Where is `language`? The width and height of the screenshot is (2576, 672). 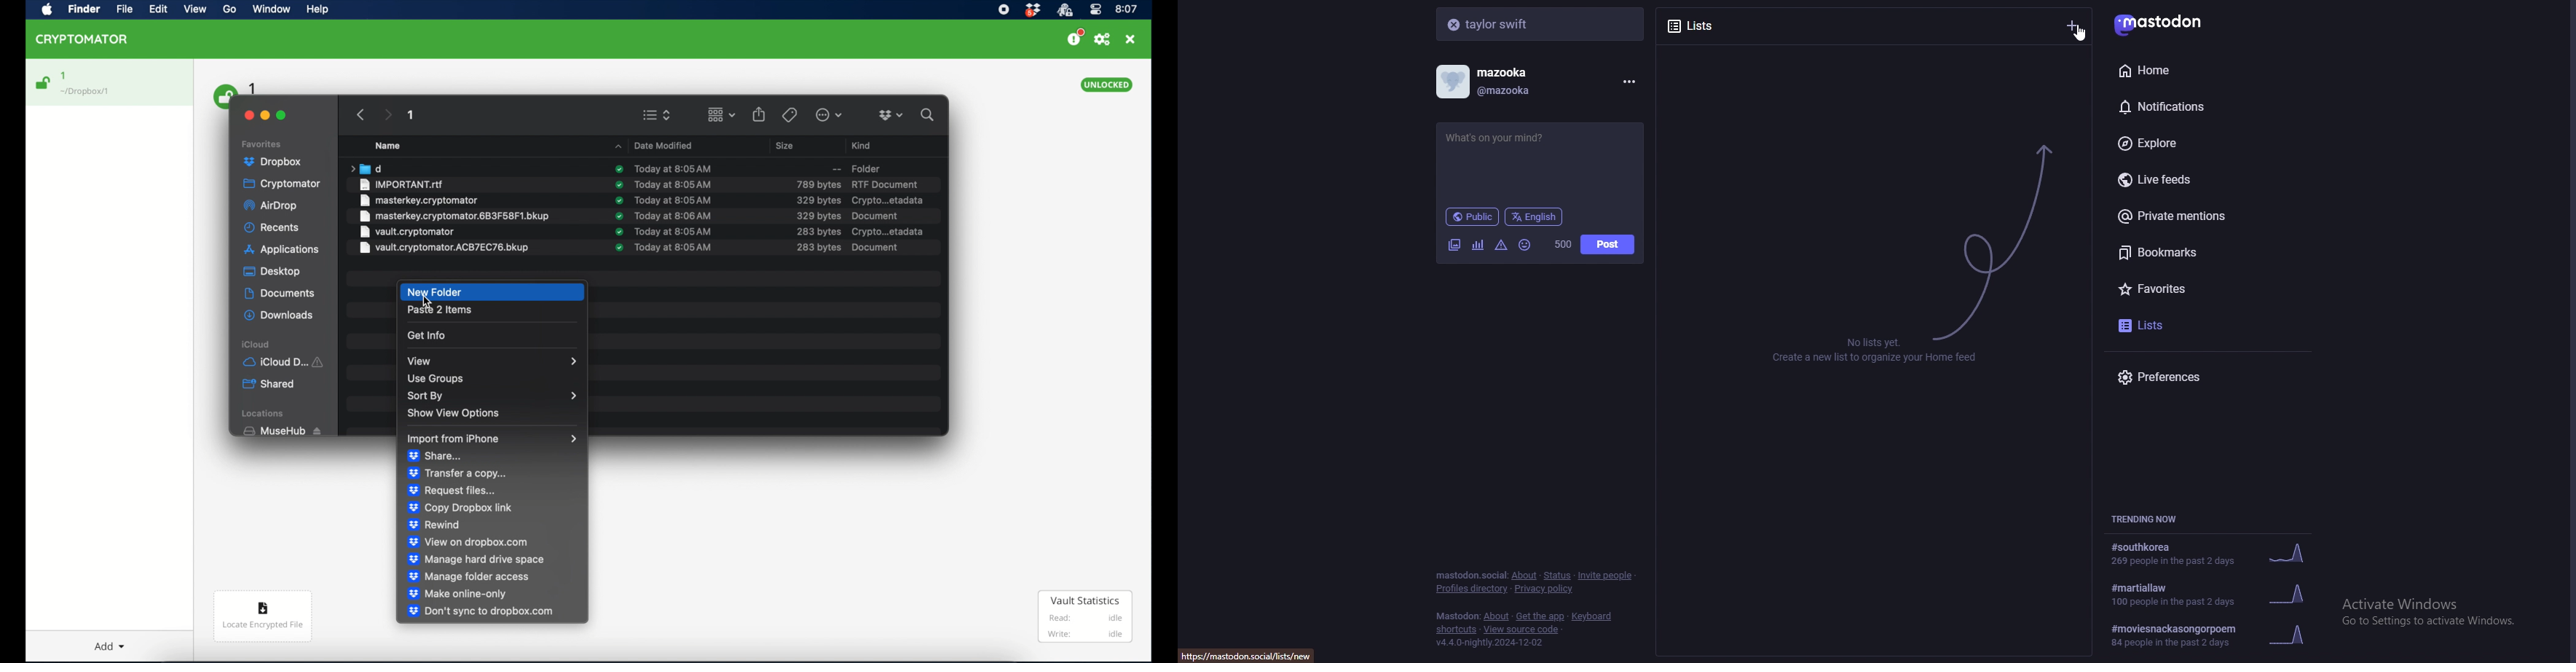
language is located at coordinates (1535, 216).